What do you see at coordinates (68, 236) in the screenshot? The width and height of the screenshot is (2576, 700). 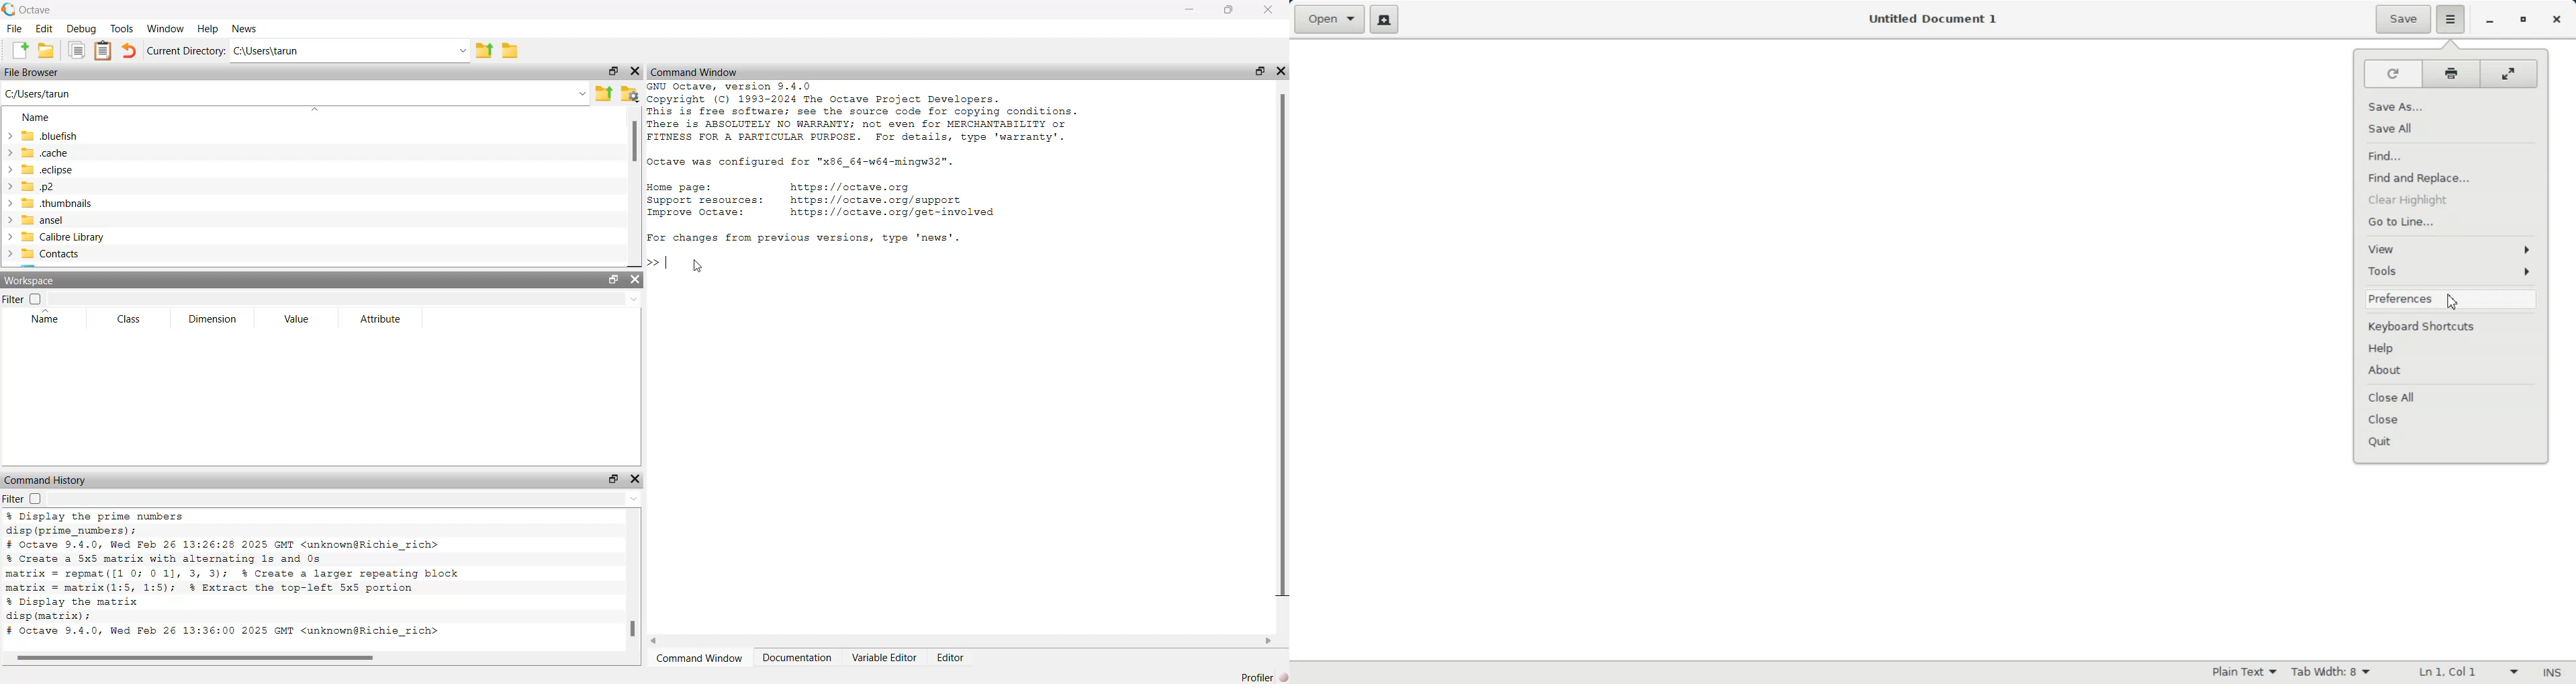 I see `calibre library` at bounding box center [68, 236].